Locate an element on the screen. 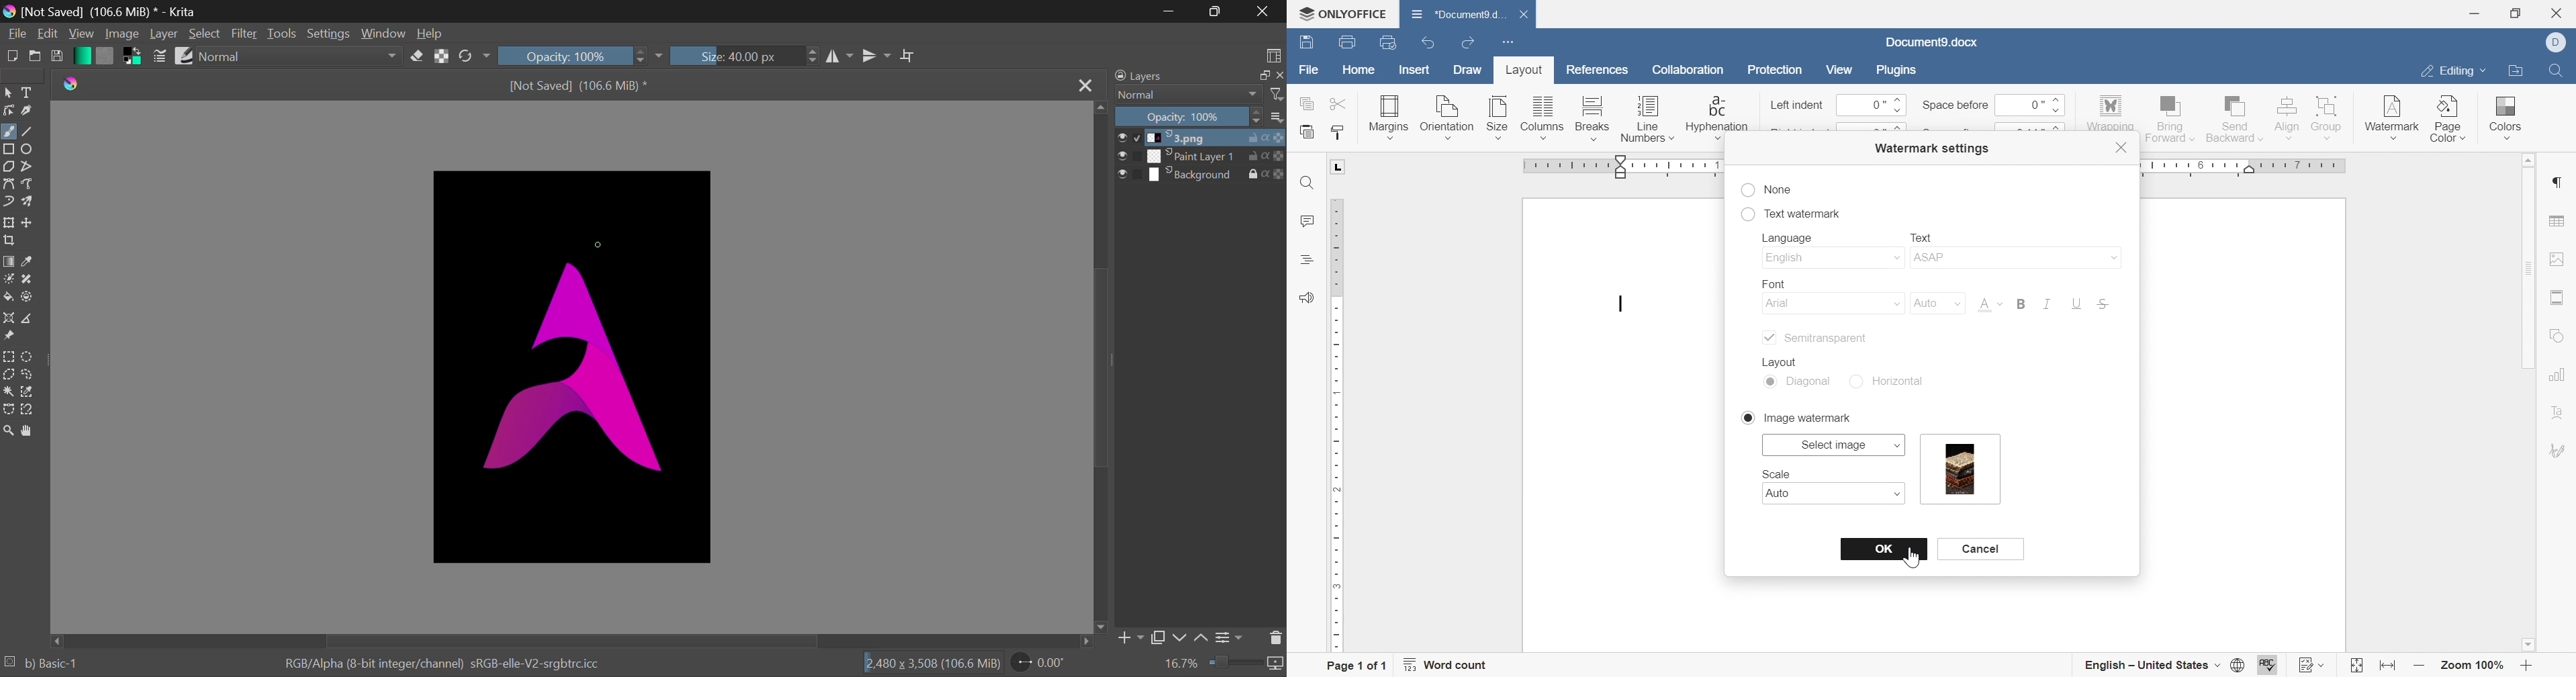  close is located at coordinates (2123, 148).